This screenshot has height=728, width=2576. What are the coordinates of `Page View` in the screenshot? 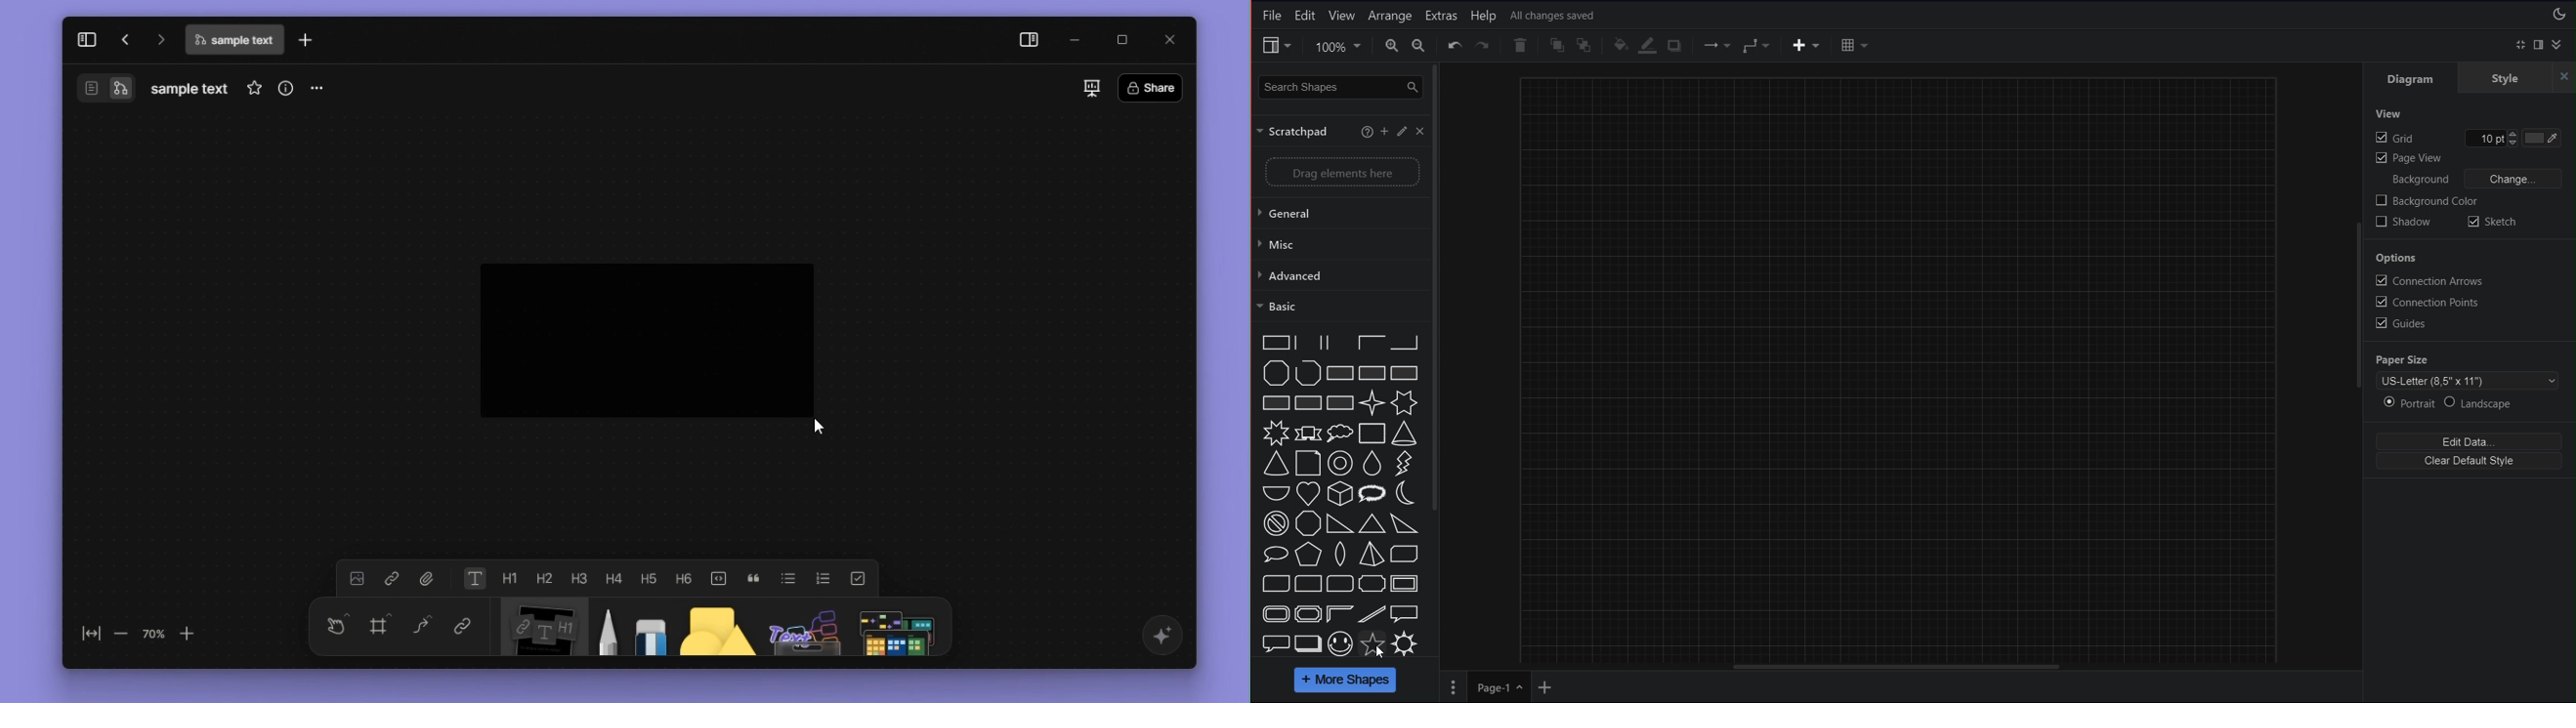 It's located at (2409, 158).